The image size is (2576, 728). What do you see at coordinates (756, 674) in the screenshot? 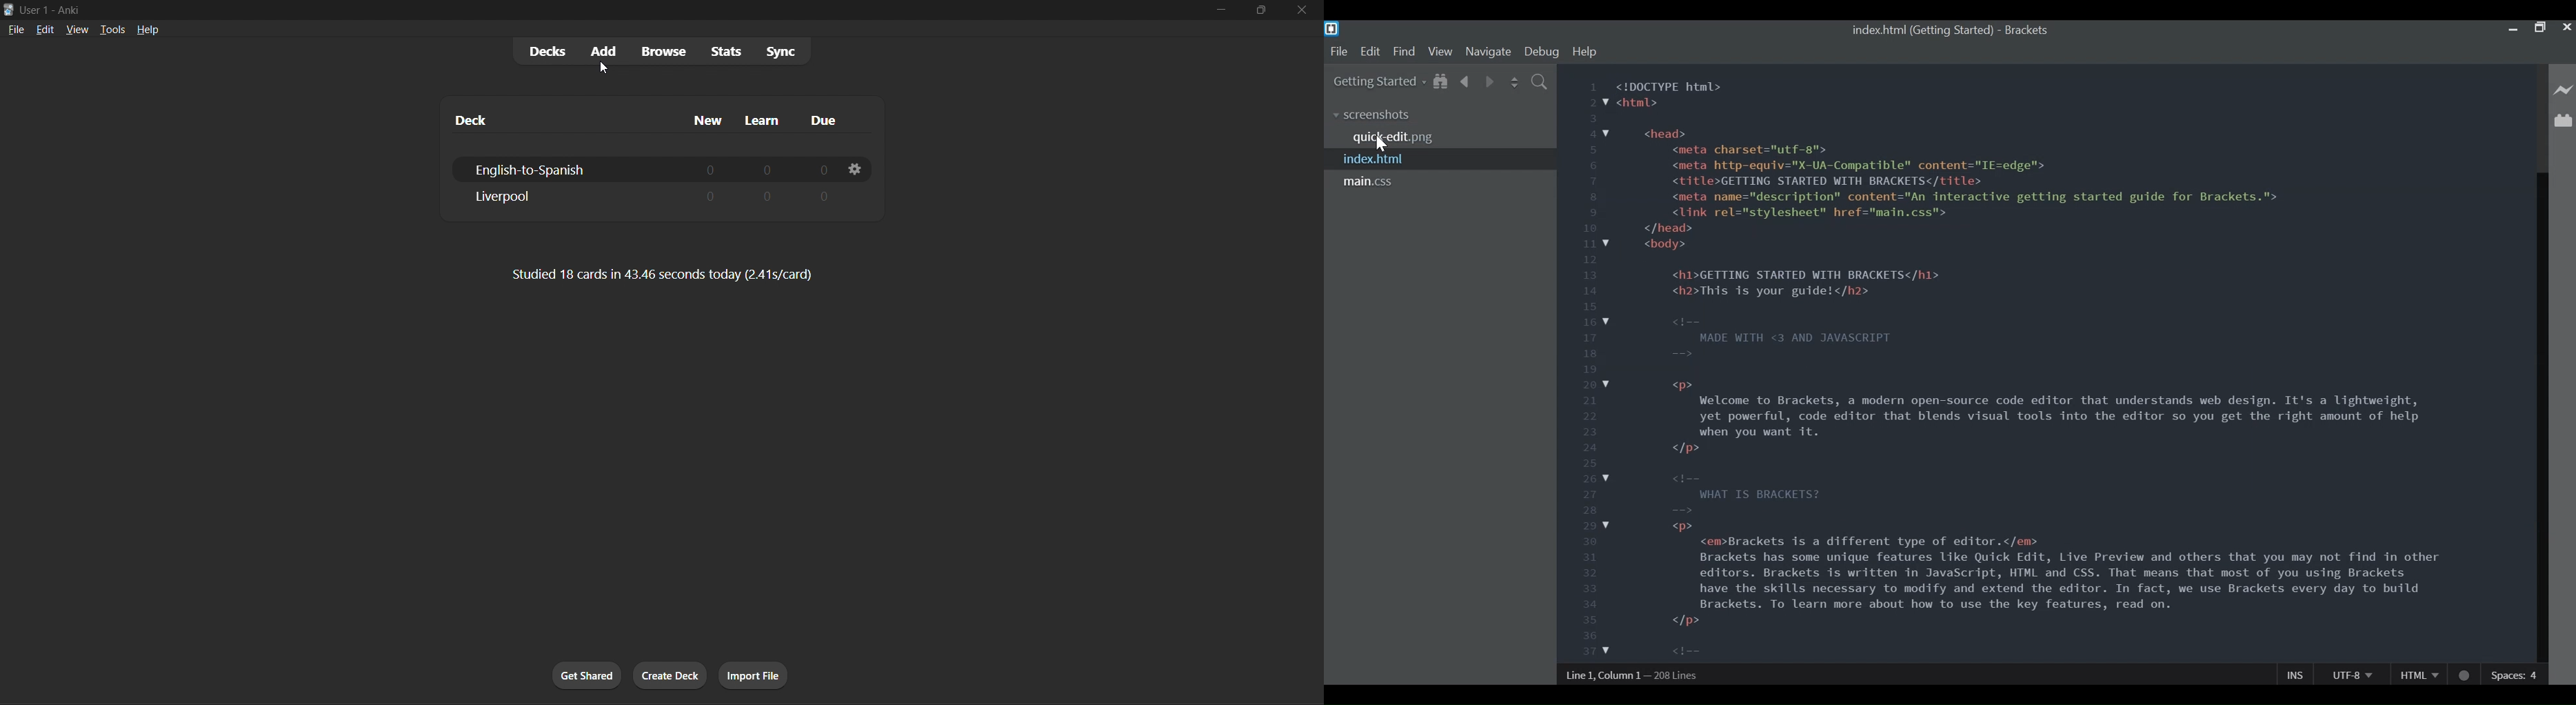
I see `import file` at bounding box center [756, 674].